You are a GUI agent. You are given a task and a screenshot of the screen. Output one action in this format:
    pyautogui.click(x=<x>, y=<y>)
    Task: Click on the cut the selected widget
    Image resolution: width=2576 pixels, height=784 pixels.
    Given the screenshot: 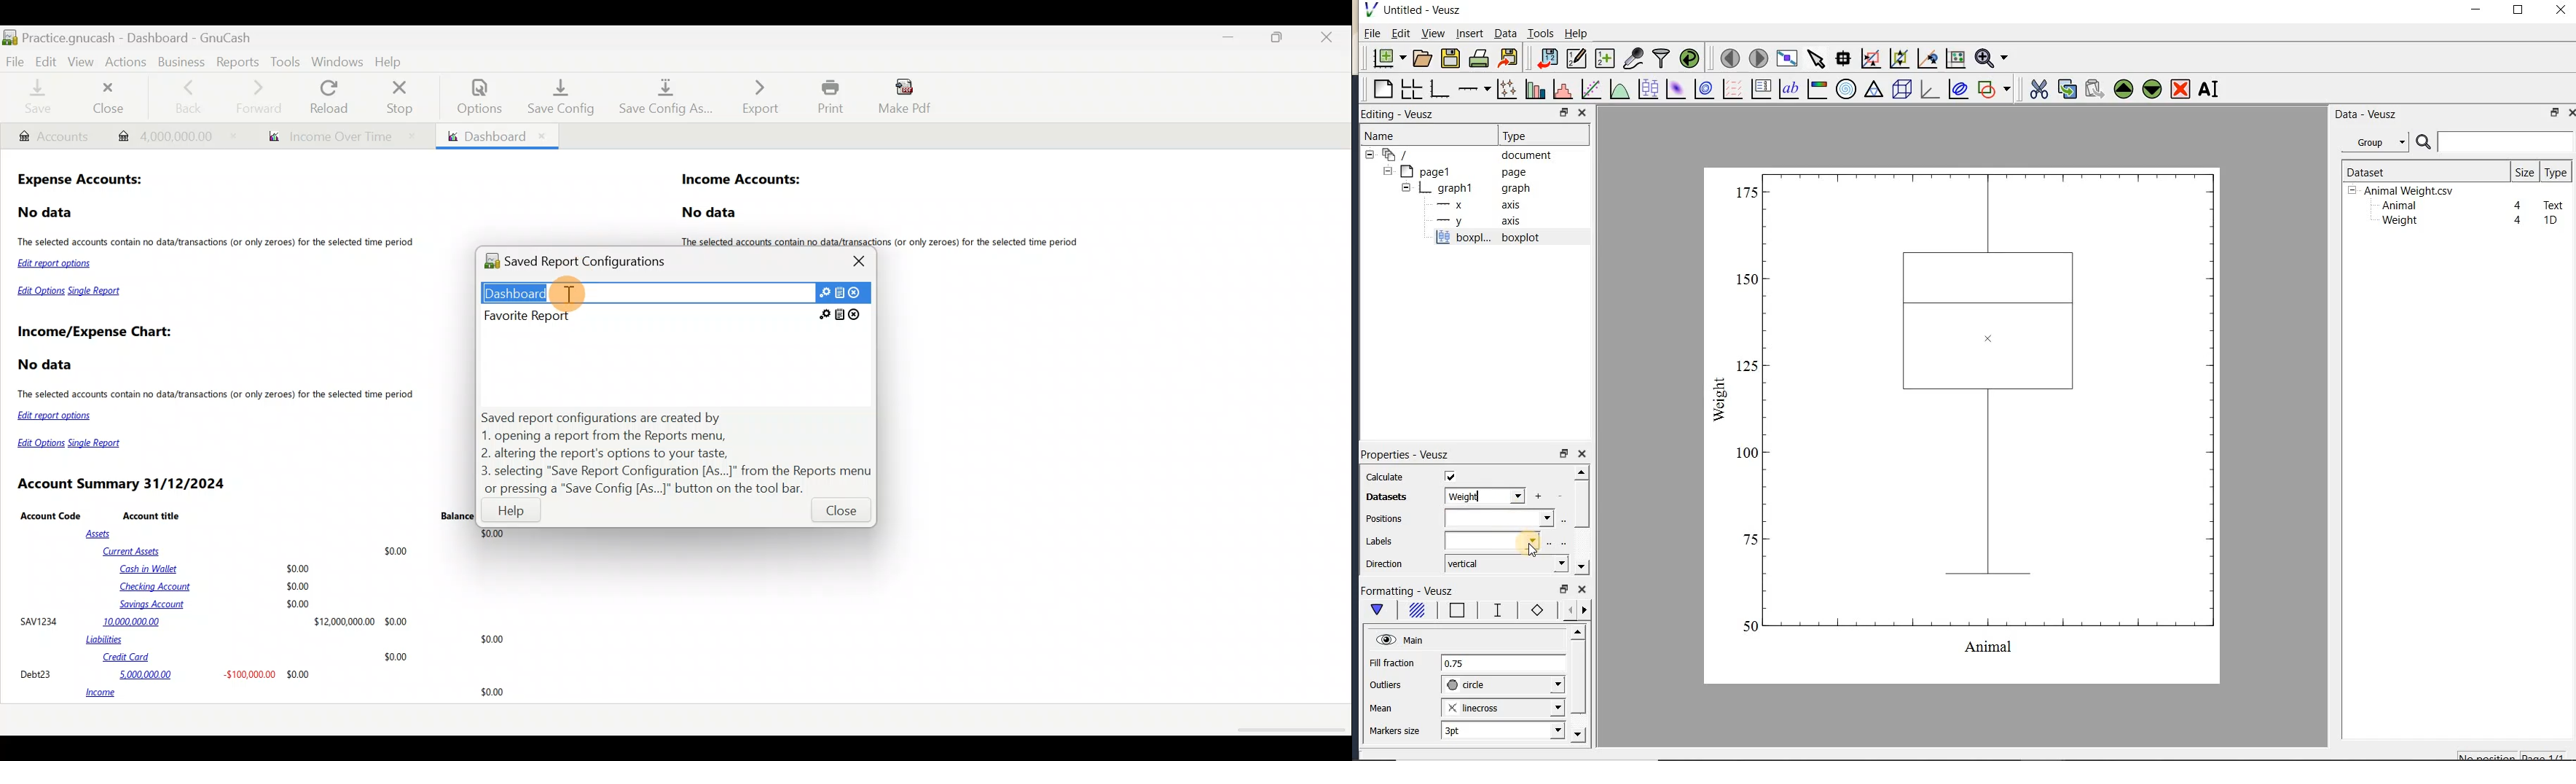 What is the action you would take?
    pyautogui.click(x=2038, y=90)
    